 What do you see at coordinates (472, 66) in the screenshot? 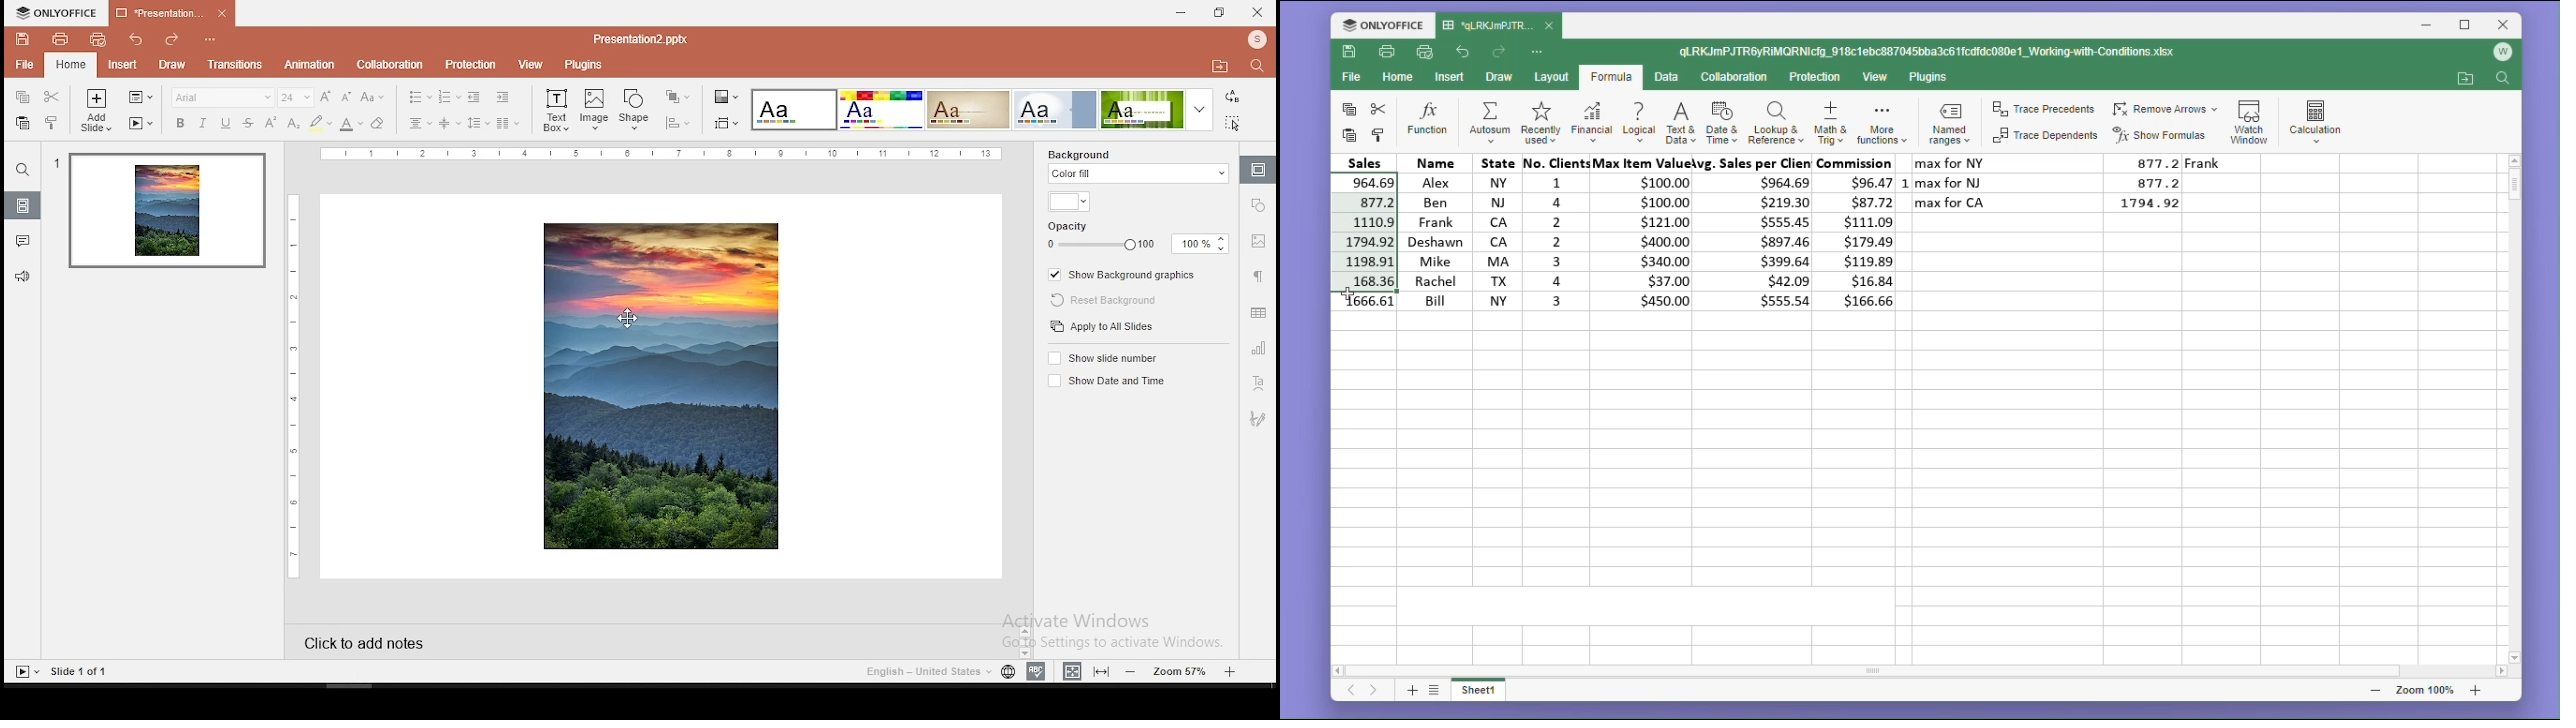
I see `protection` at bounding box center [472, 66].